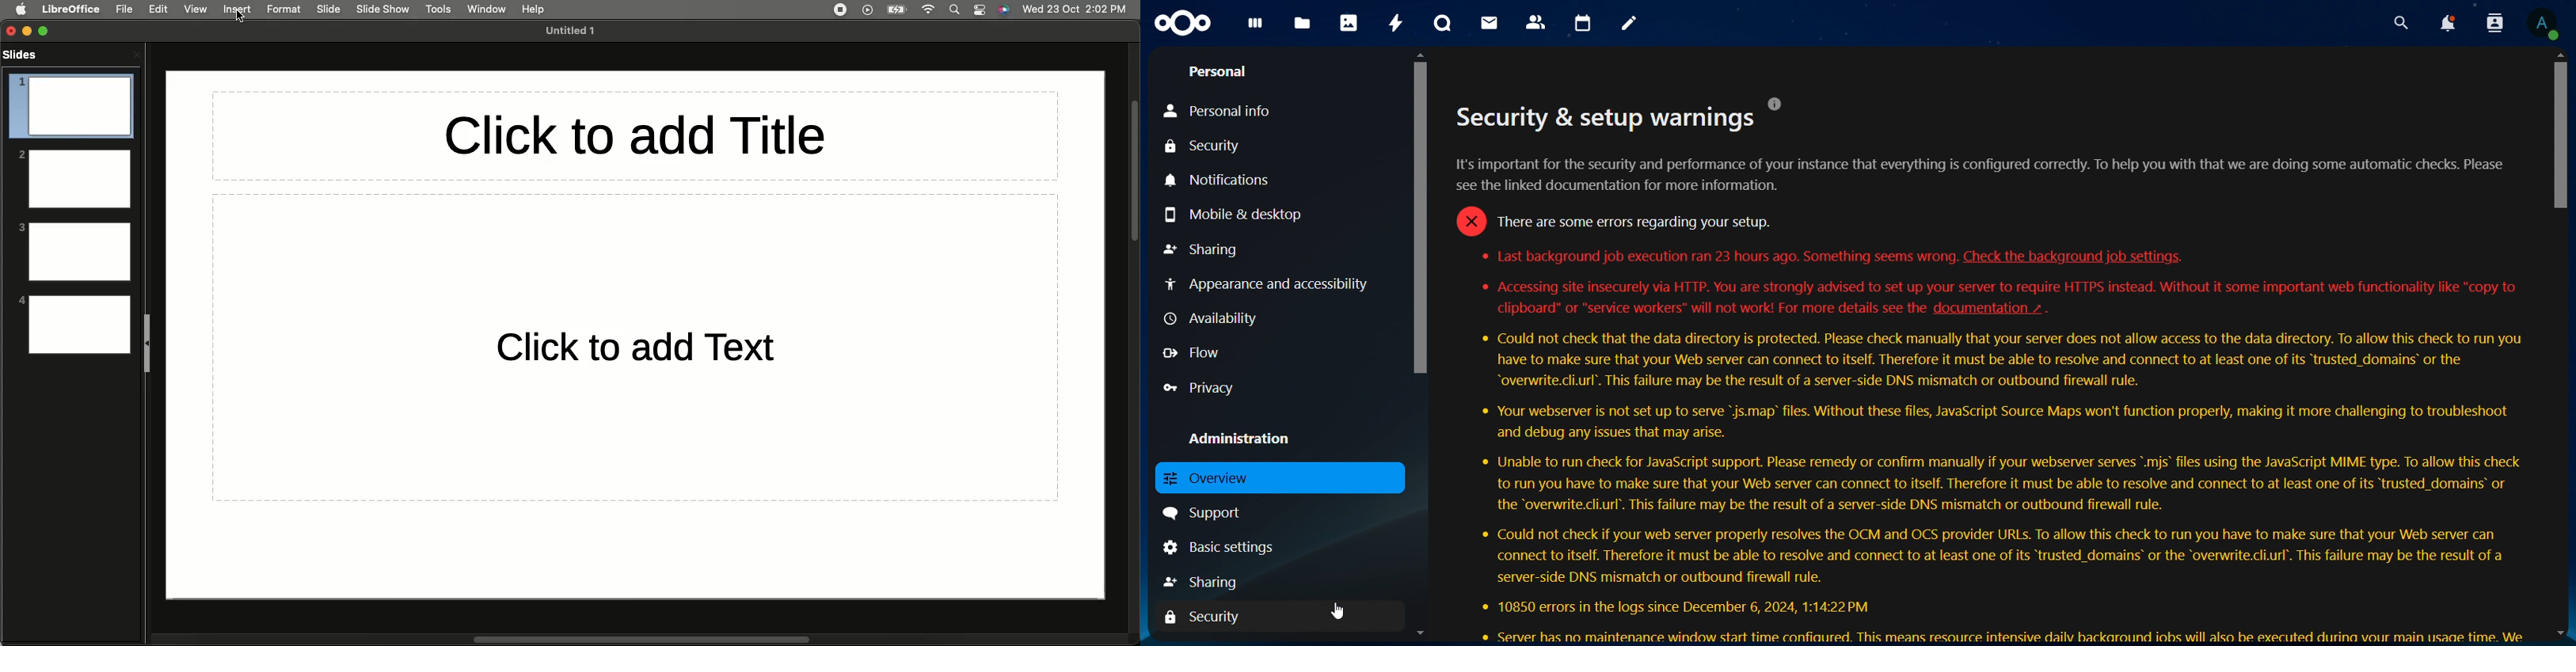 The image size is (2576, 672). What do you see at coordinates (136, 54) in the screenshot?
I see `Close` at bounding box center [136, 54].